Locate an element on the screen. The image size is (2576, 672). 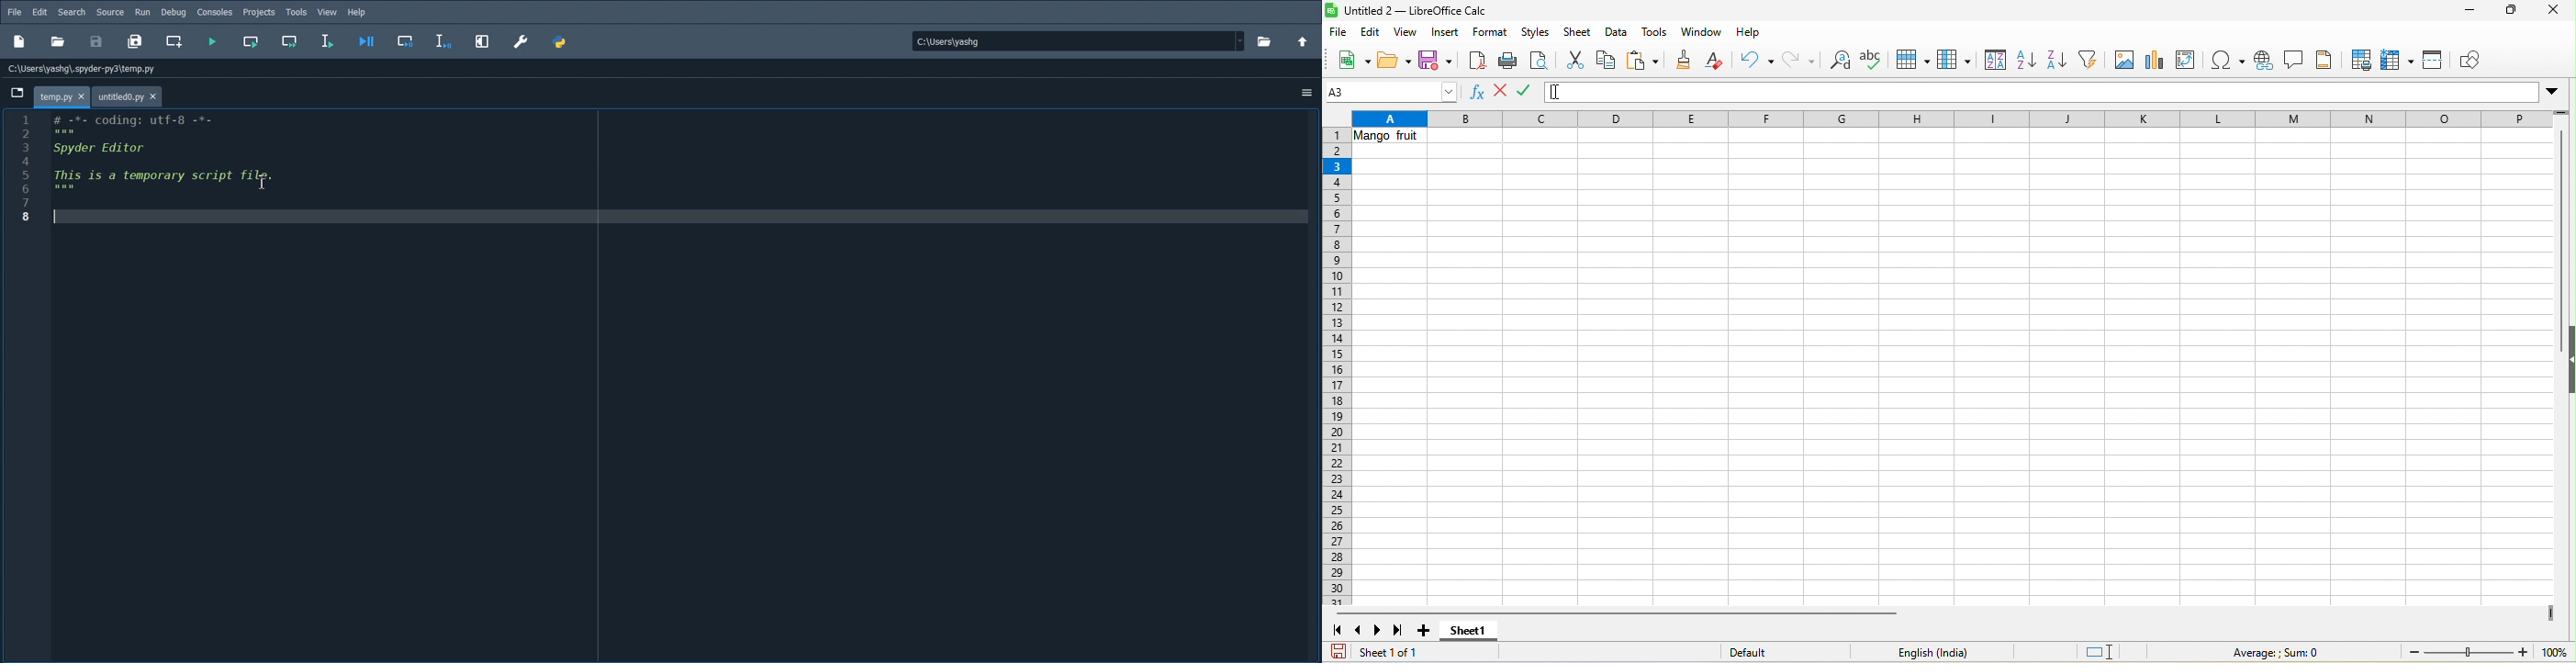
save is located at coordinates (1435, 59).